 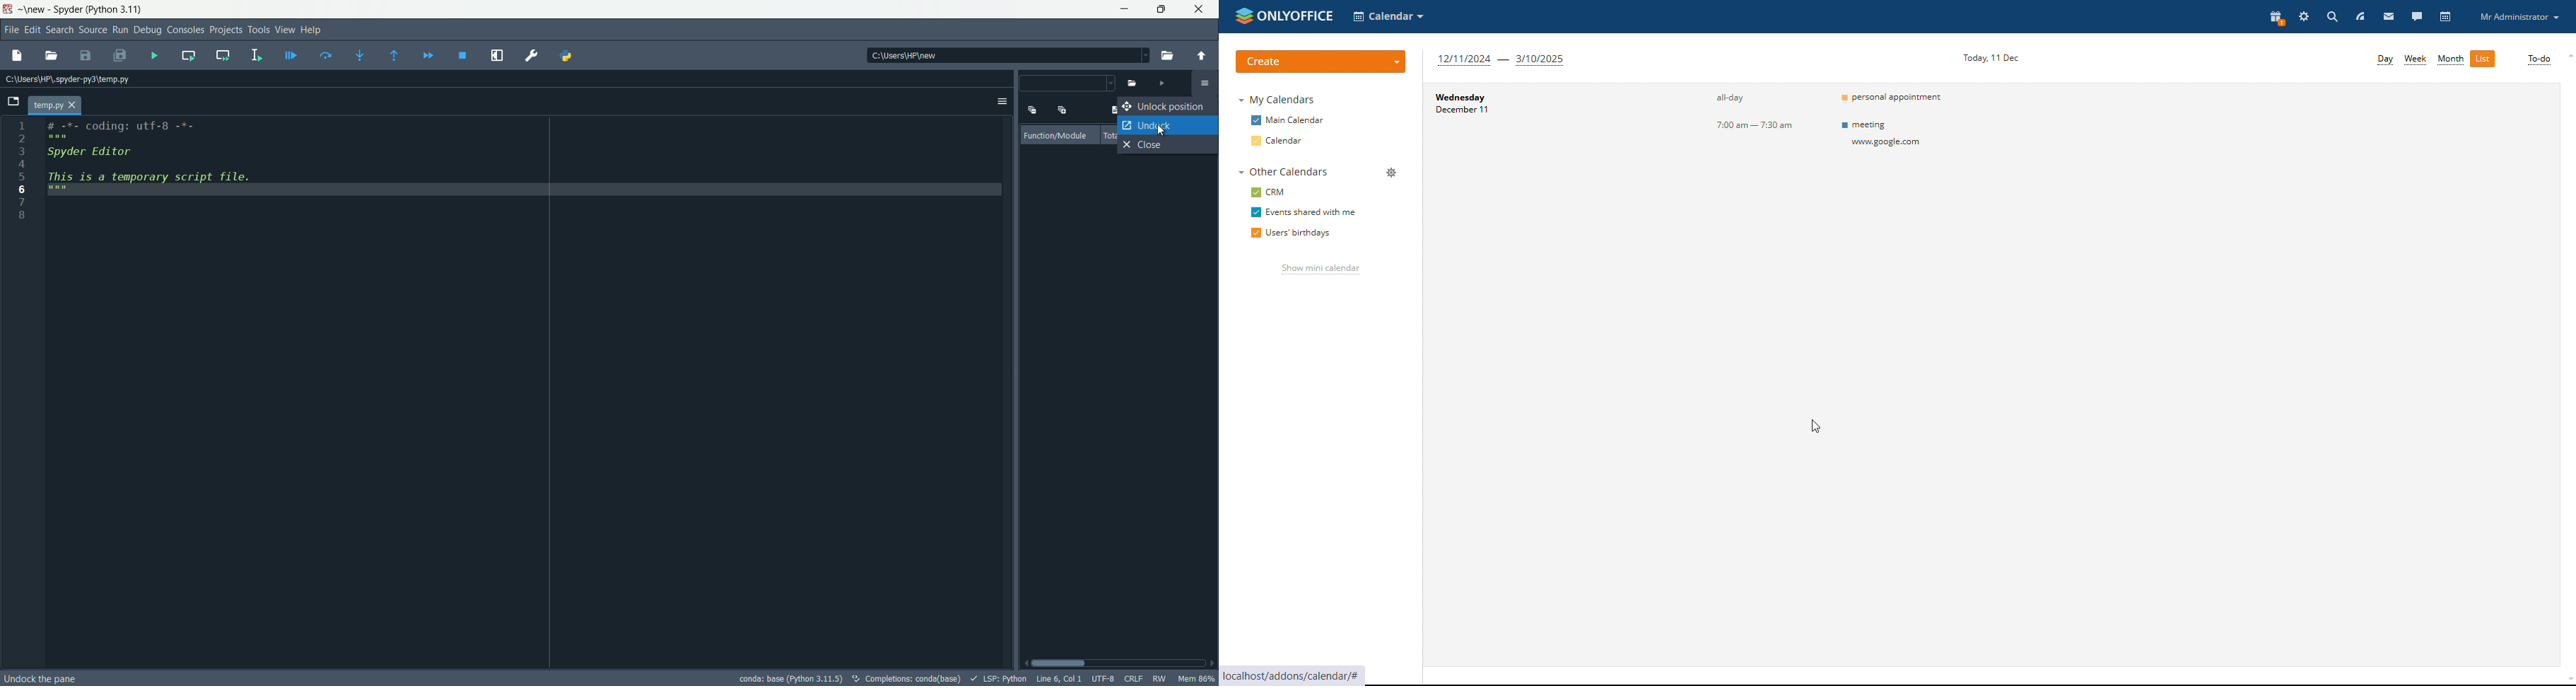 What do you see at coordinates (2416, 16) in the screenshot?
I see `talk` at bounding box center [2416, 16].